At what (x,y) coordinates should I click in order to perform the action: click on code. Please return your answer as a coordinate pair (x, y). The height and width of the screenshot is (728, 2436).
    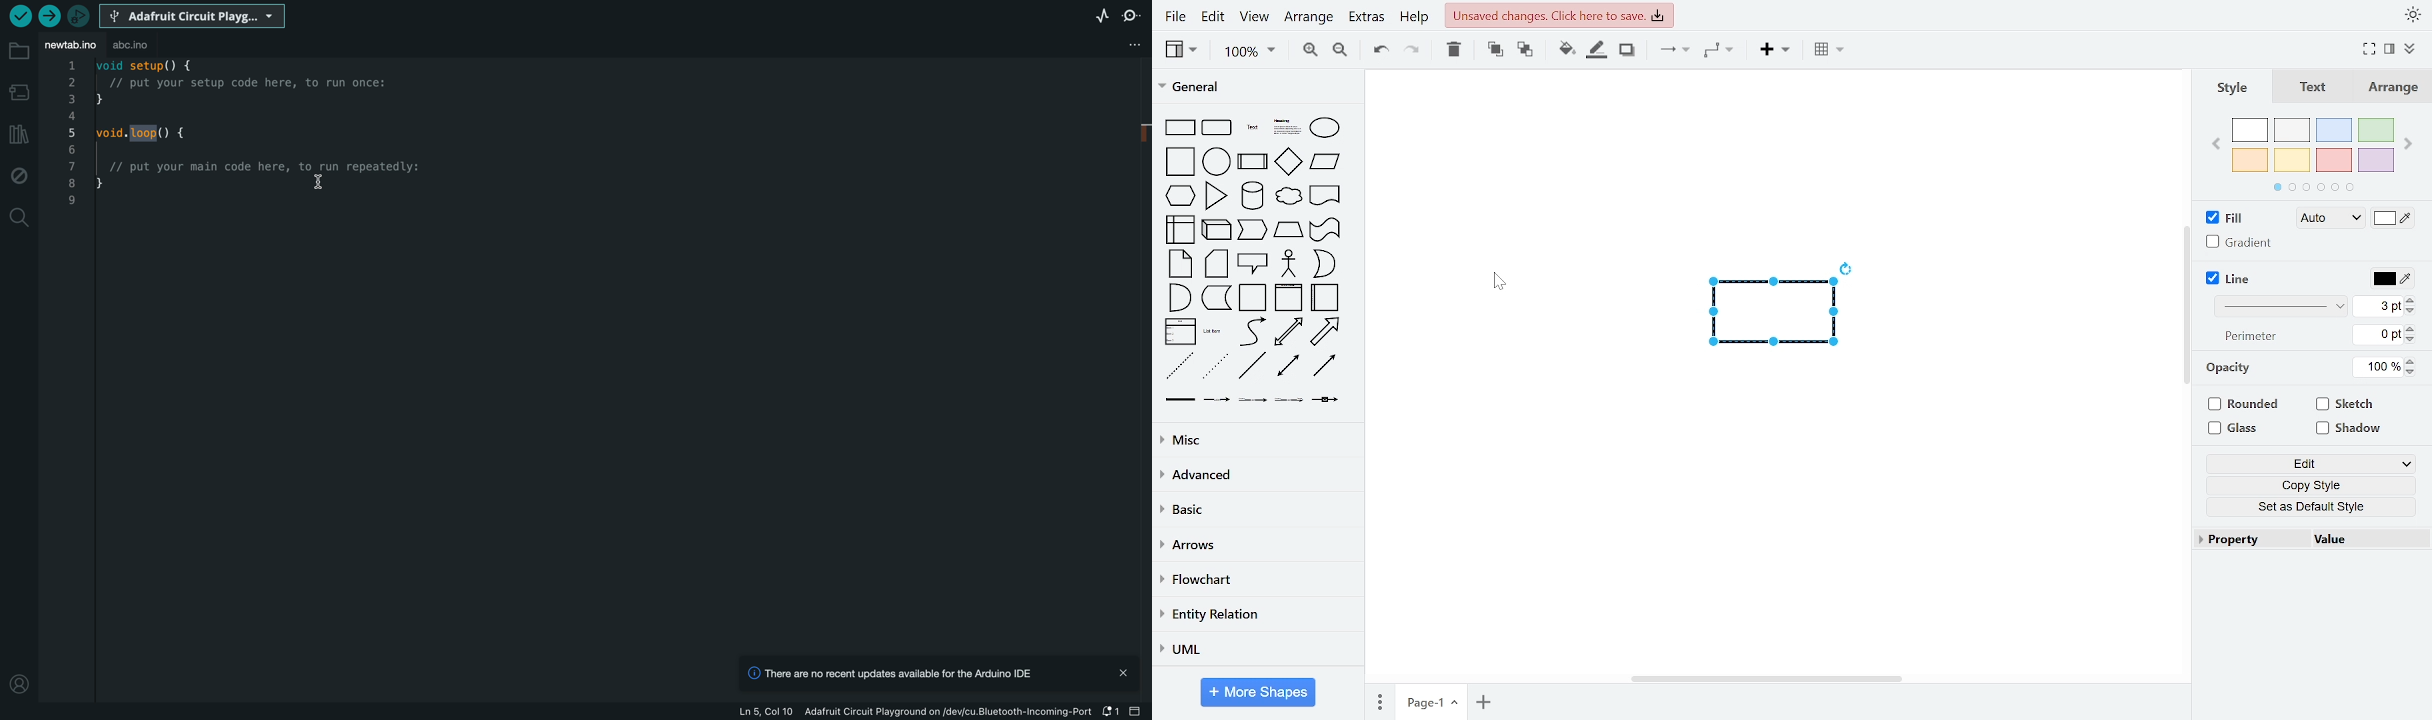
    Looking at the image, I should click on (260, 140).